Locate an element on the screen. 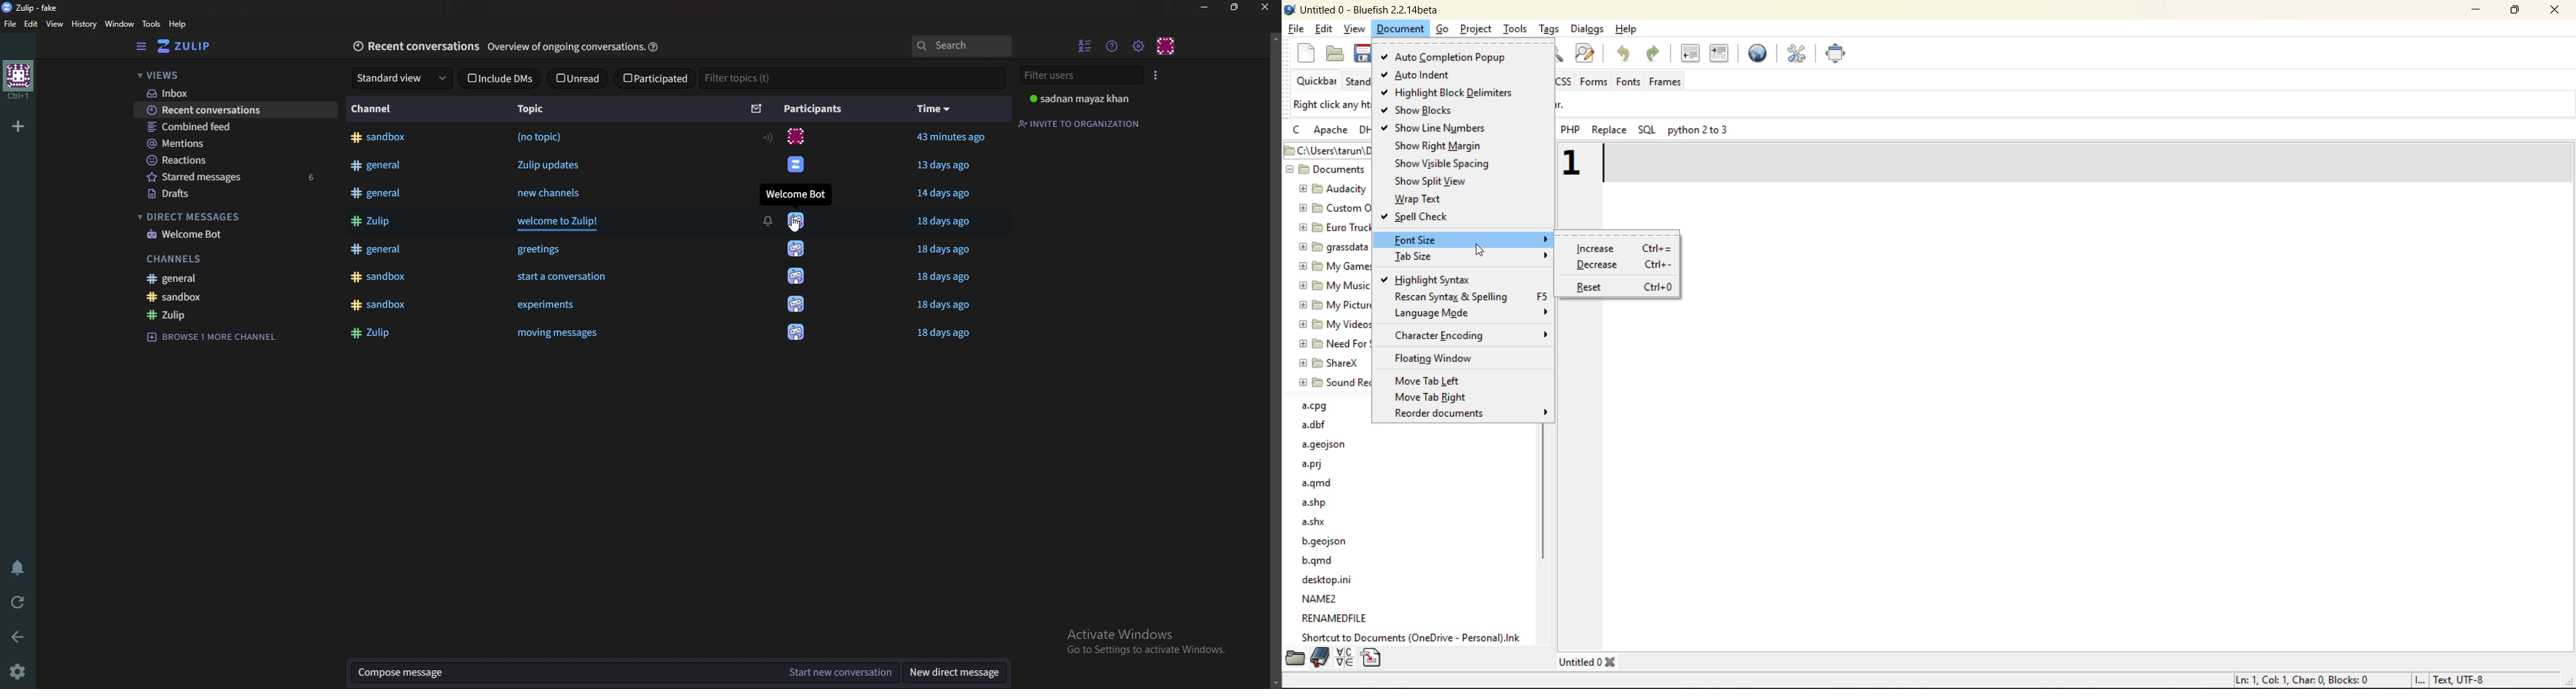  icon is located at coordinates (789, 137).